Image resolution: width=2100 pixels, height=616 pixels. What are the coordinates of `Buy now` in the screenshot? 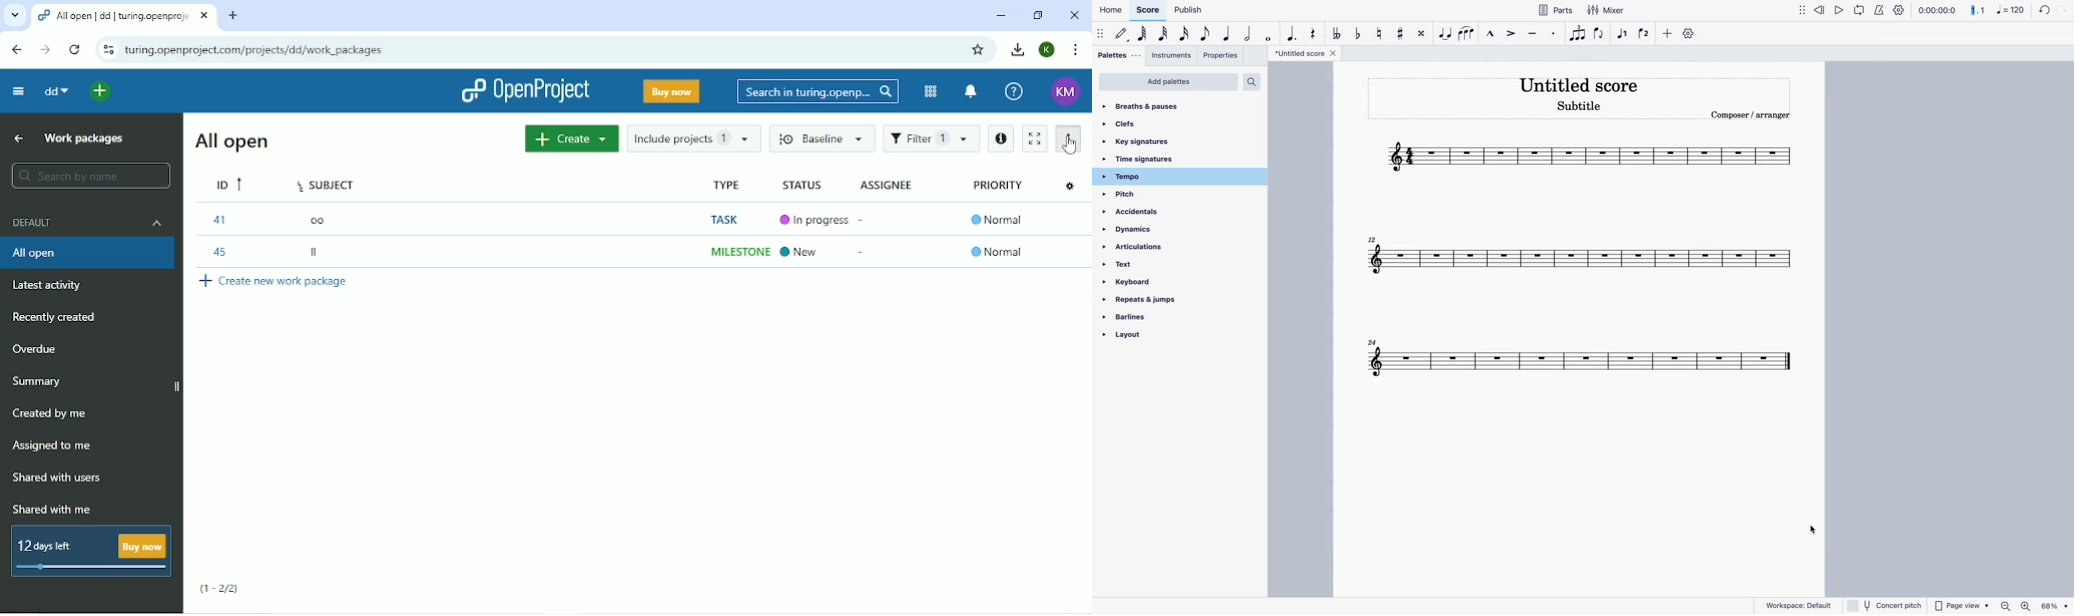 It's located at (673, 91).